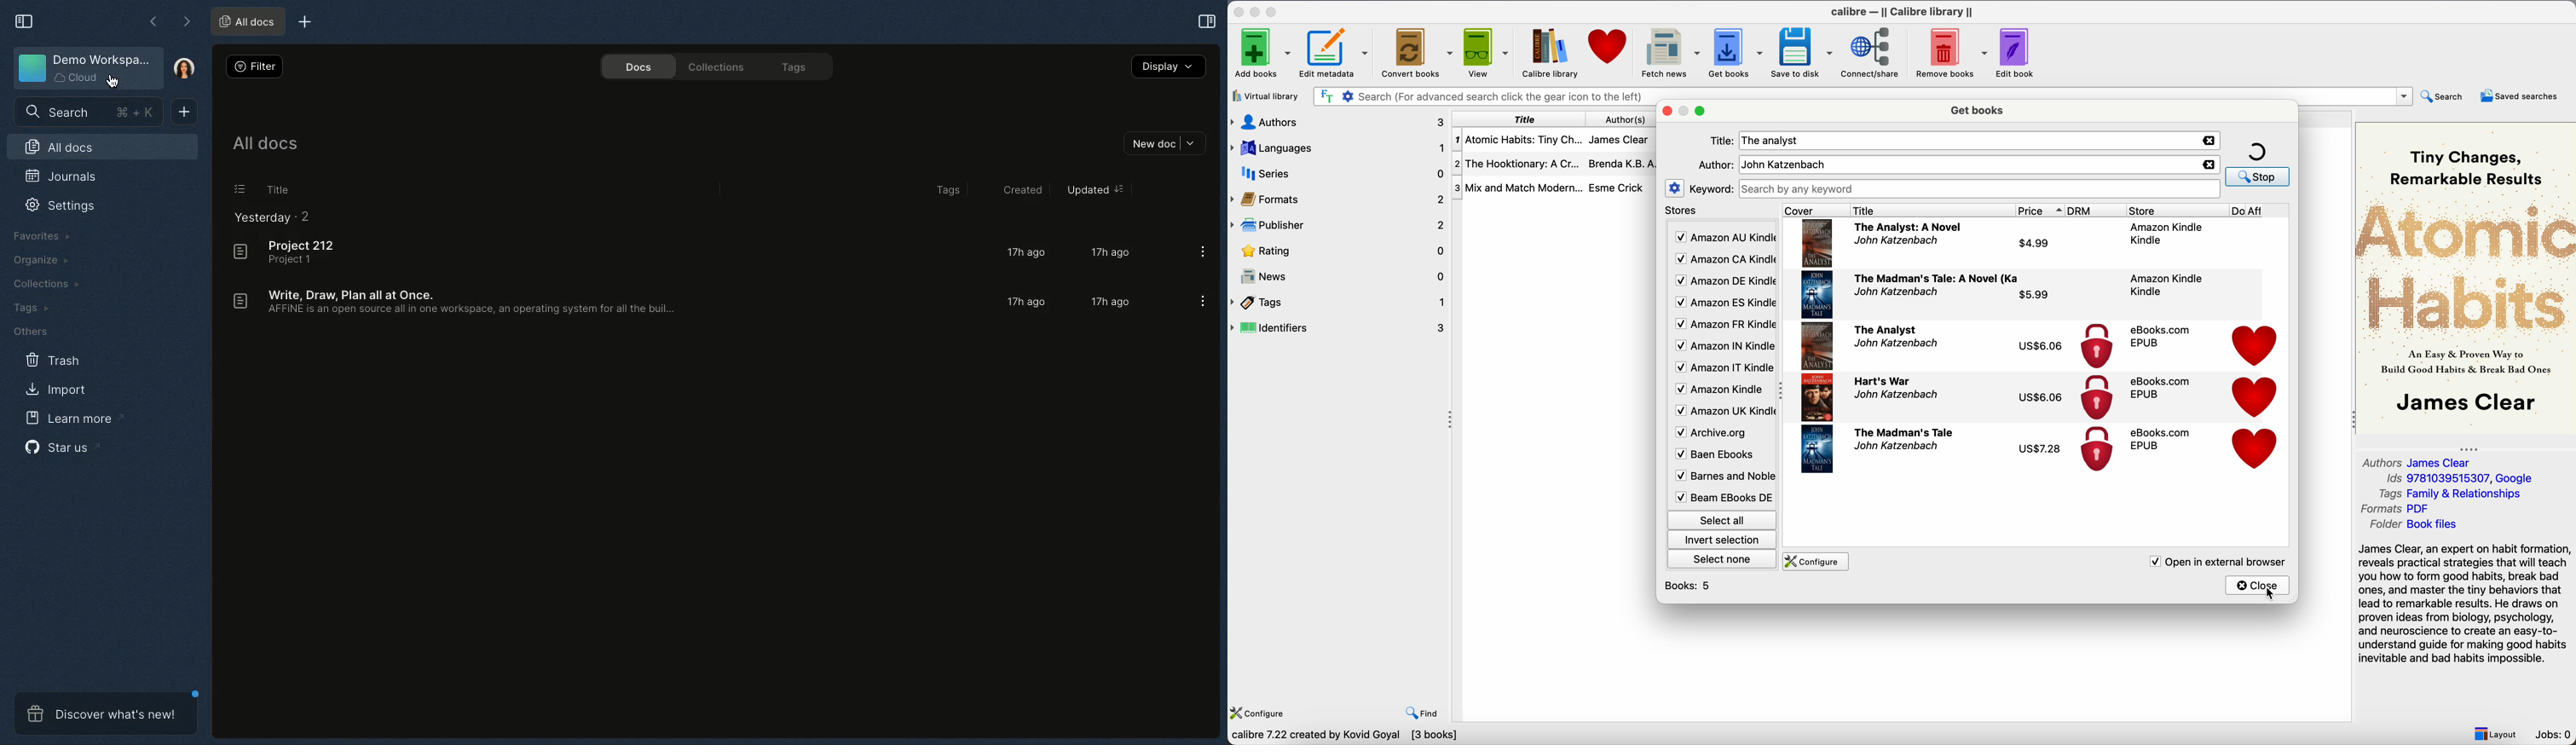  What do you see at coordinates (1339, 121) in the screenshot?
I see `authors` at bounding box center [1339, 121].